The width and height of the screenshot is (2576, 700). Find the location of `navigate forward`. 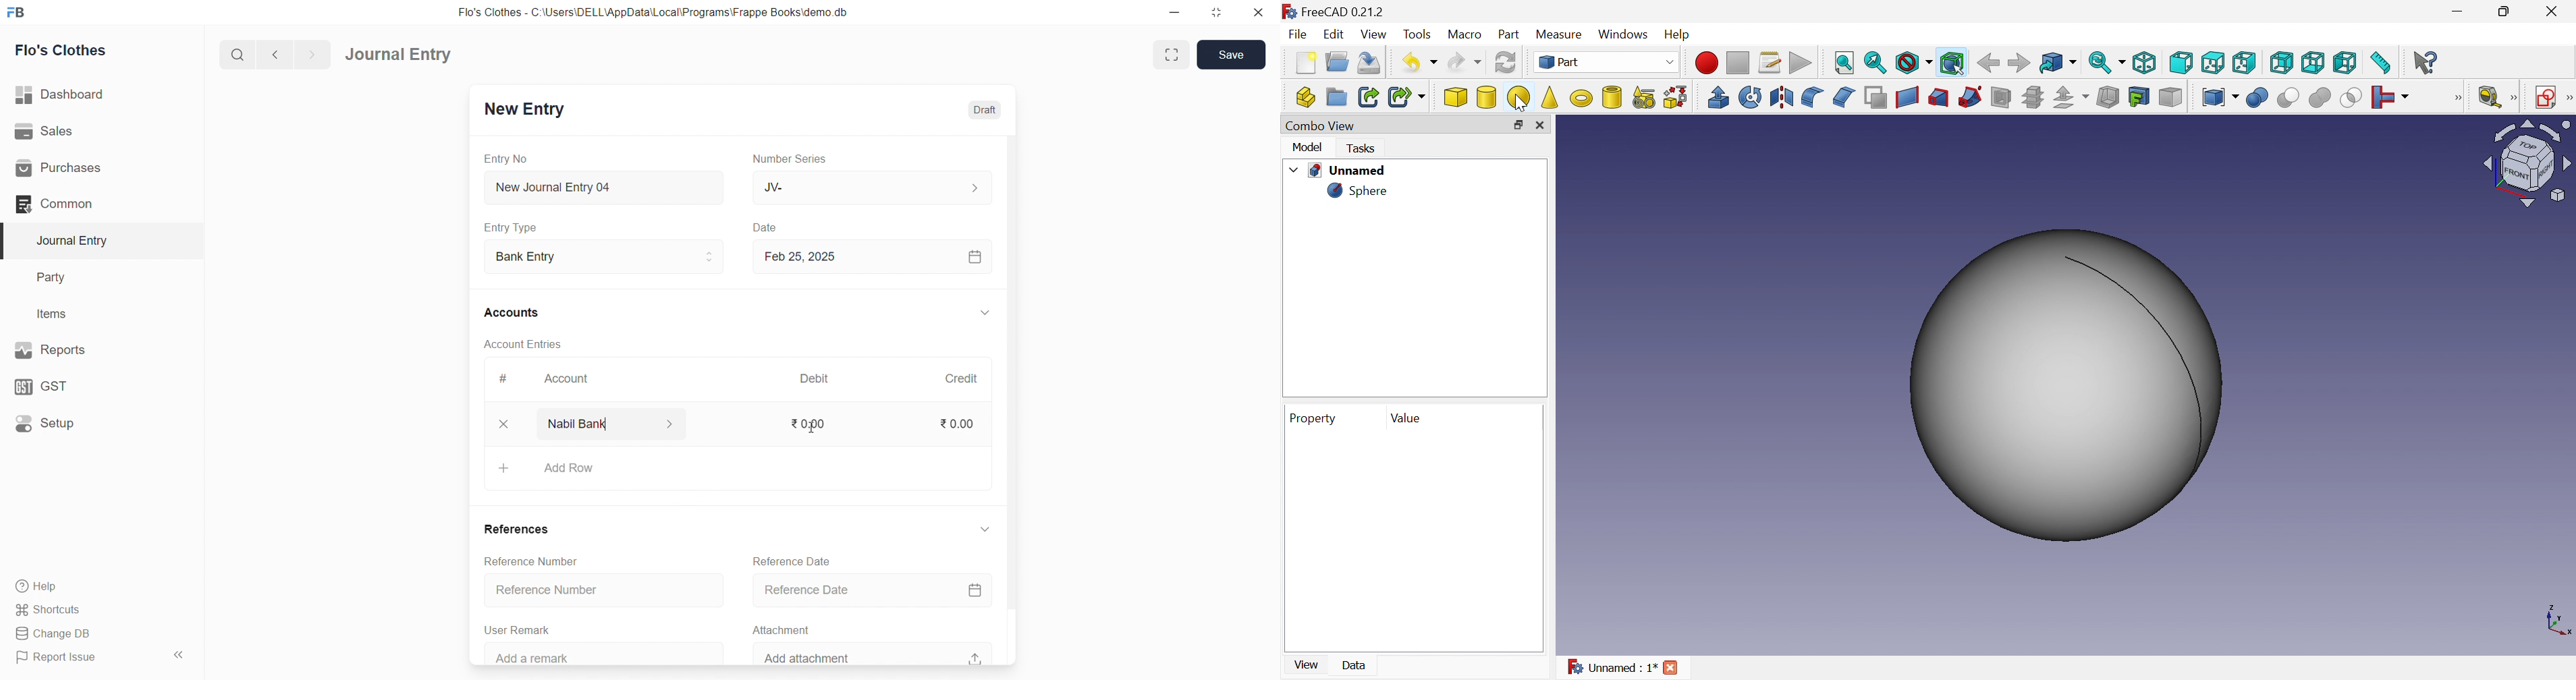

navigate forward is located at coordinates (311, 53).